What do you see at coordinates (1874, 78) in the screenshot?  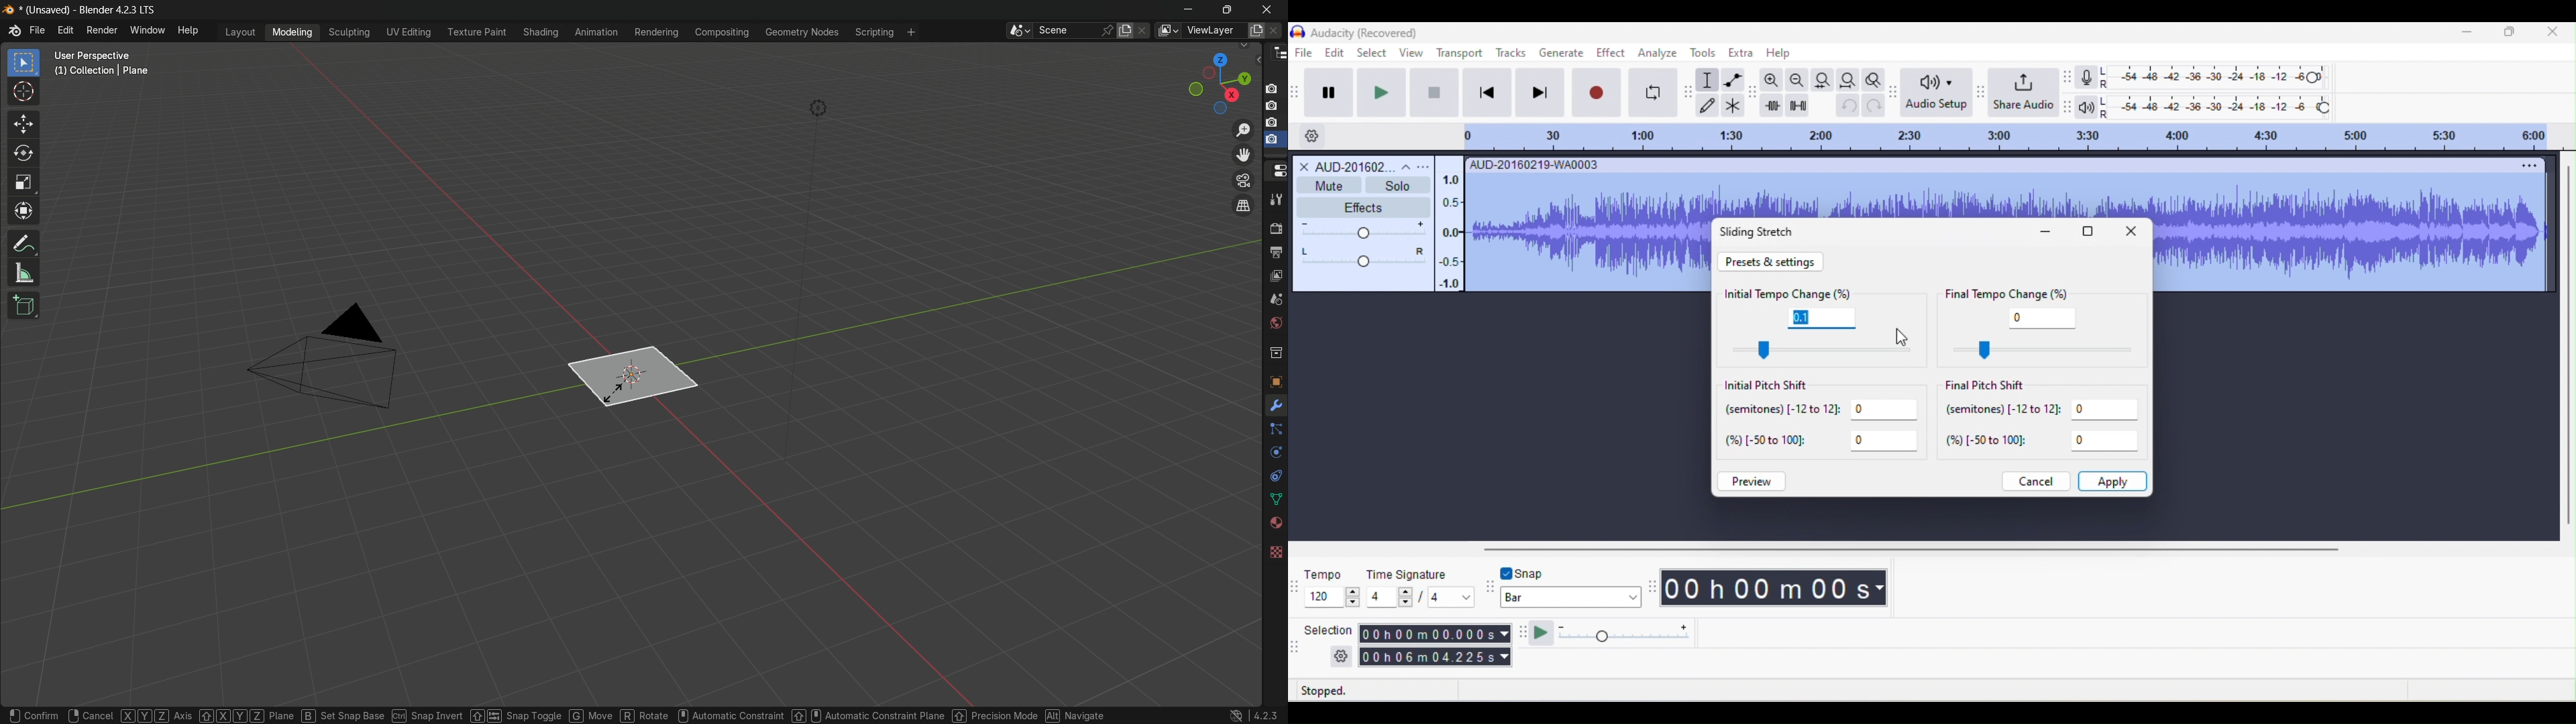 I see `zoom toggle` at bounding box center [1874, 78].